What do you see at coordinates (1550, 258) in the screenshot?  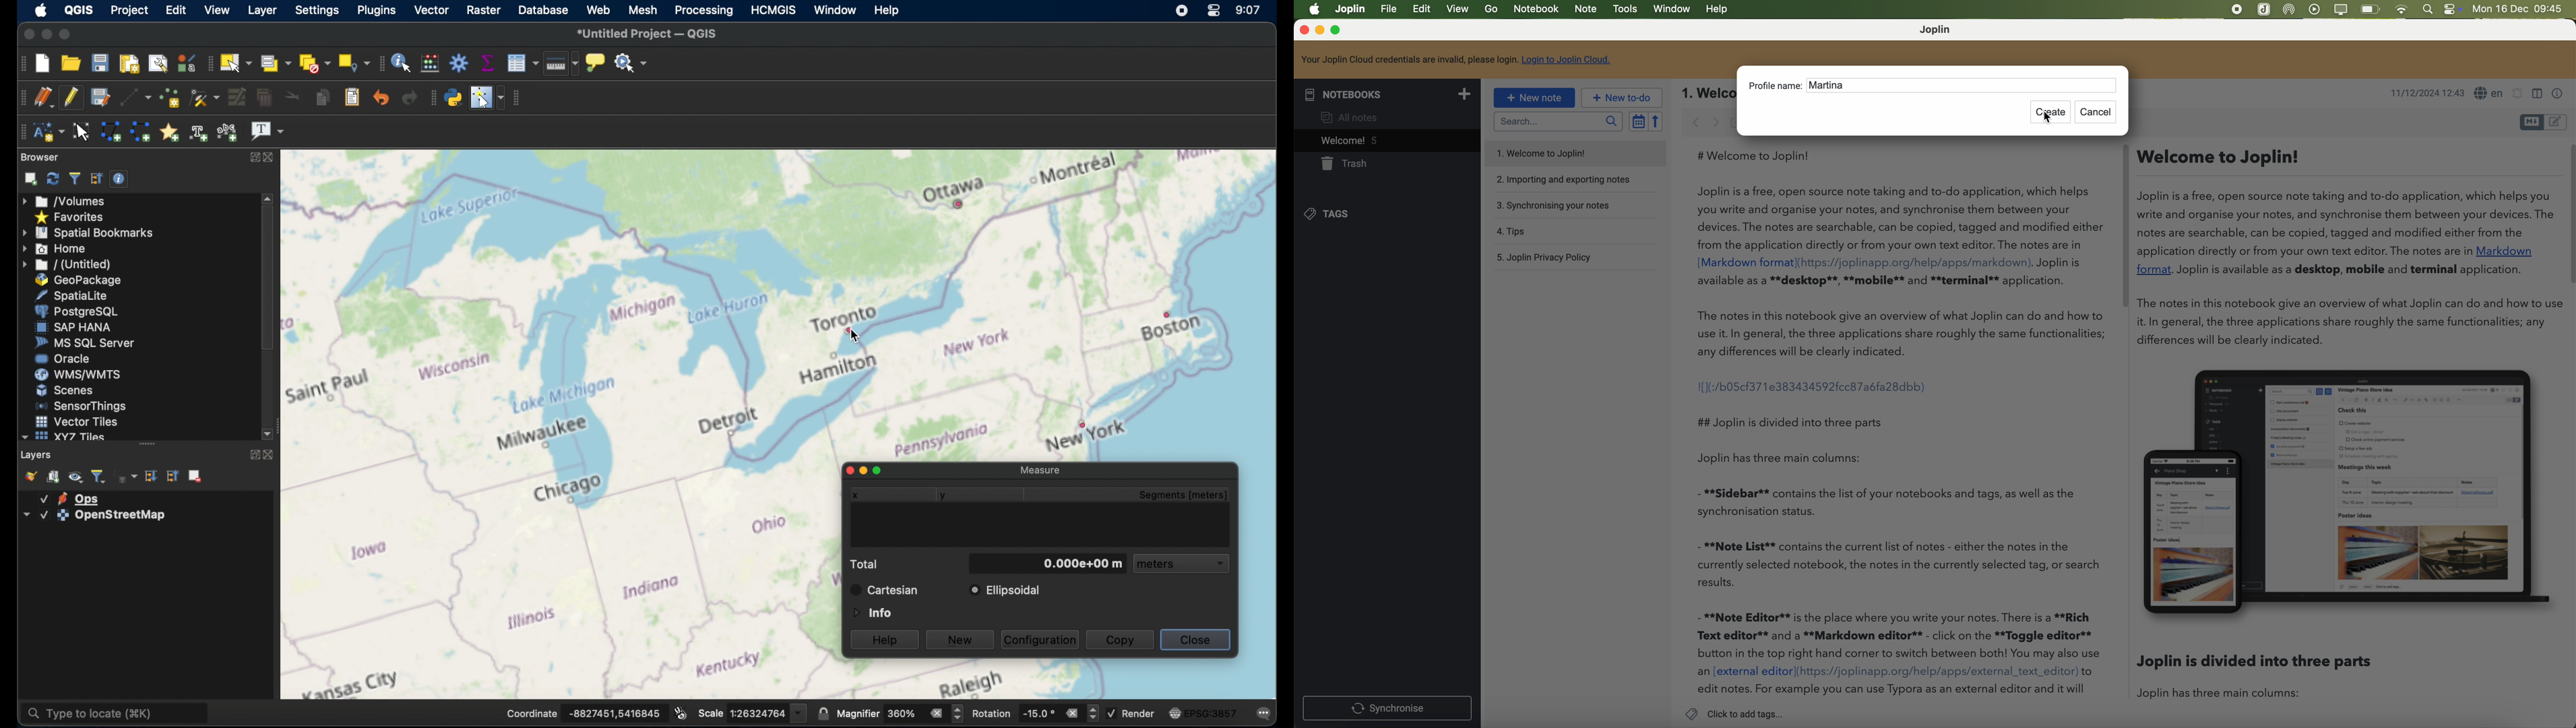 I see `5. Joplin Privacy Policy` at bounding box center [1550, 258].